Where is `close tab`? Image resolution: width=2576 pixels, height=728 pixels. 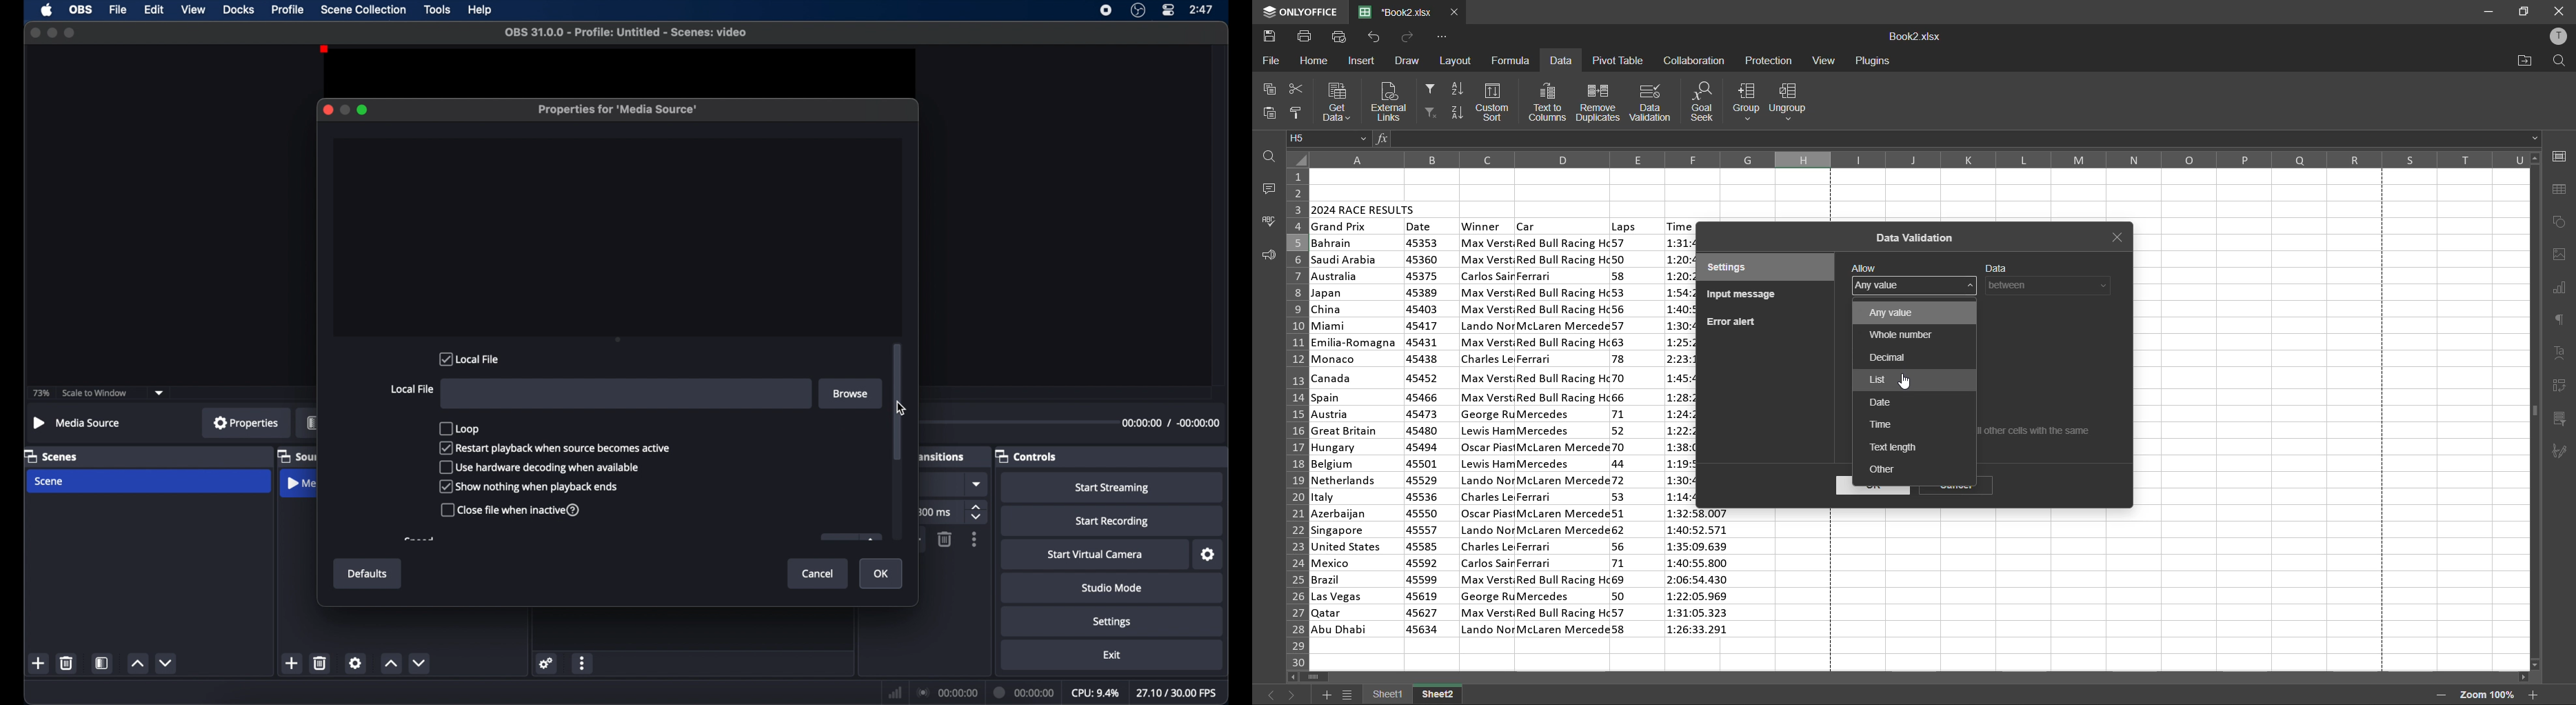 close tab is located at coordinates (1455, 12).